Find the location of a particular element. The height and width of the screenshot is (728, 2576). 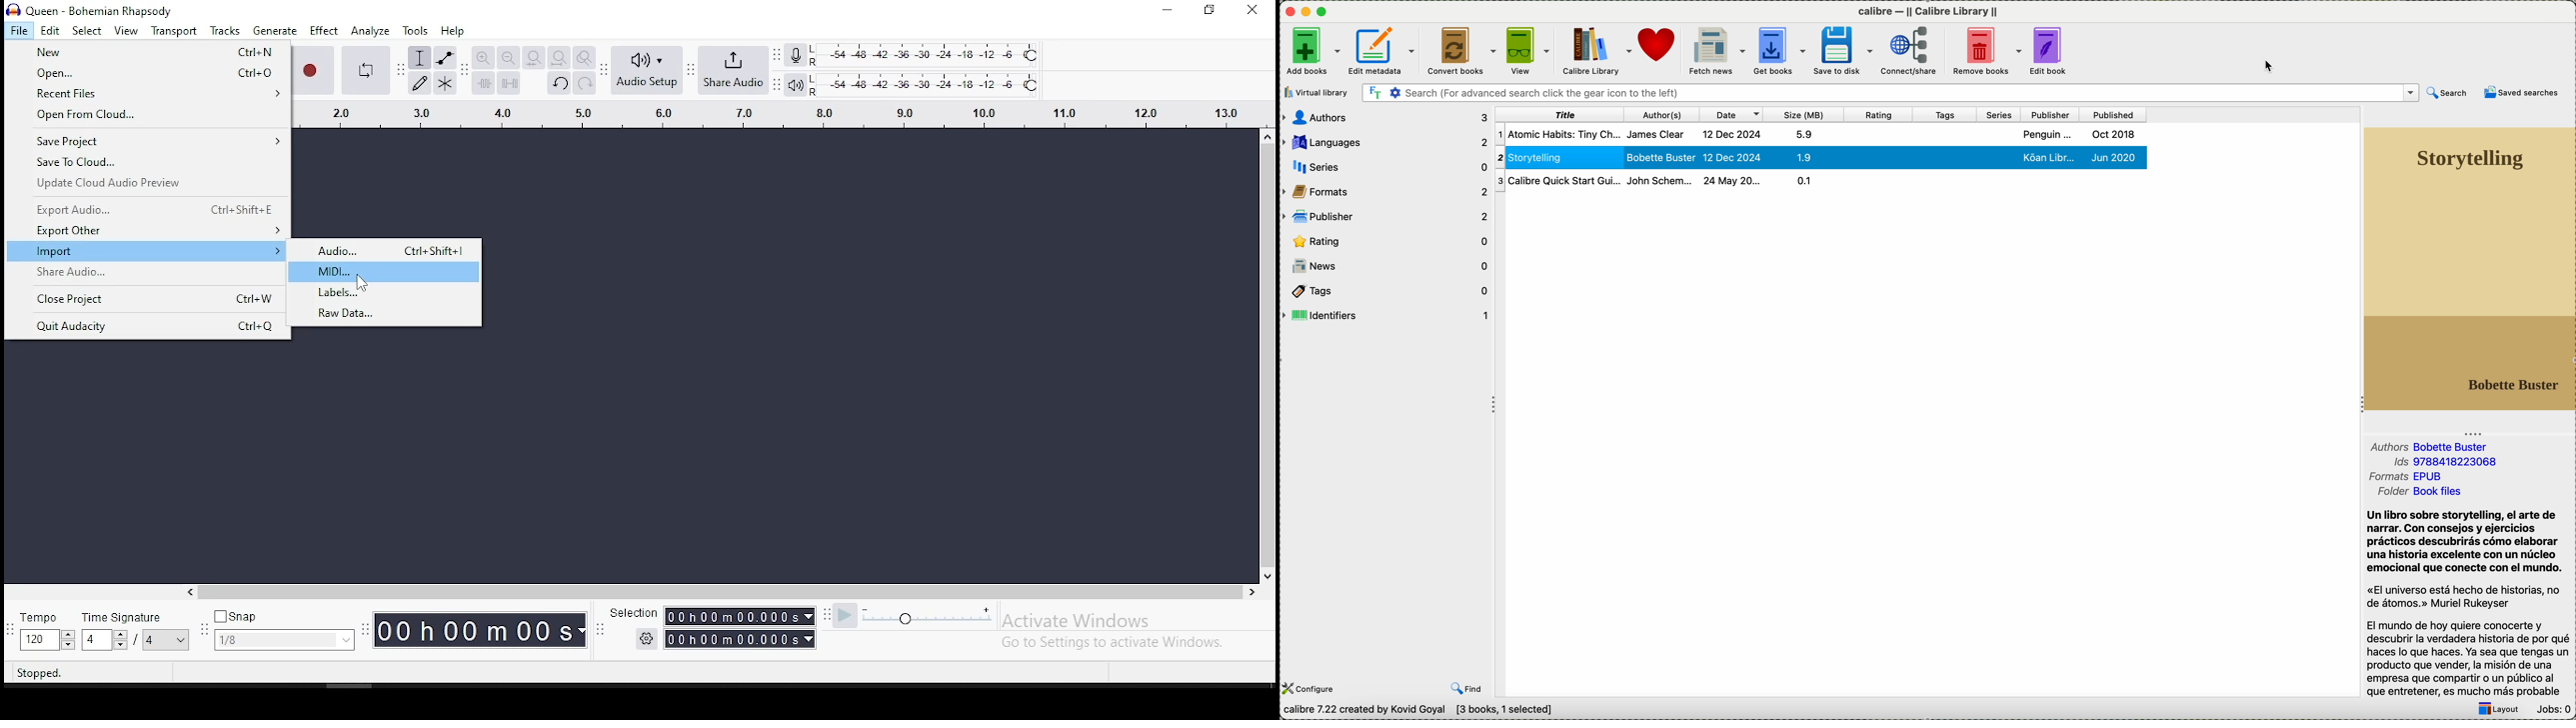

new book cover preview is located at coordinates (2466, 271).